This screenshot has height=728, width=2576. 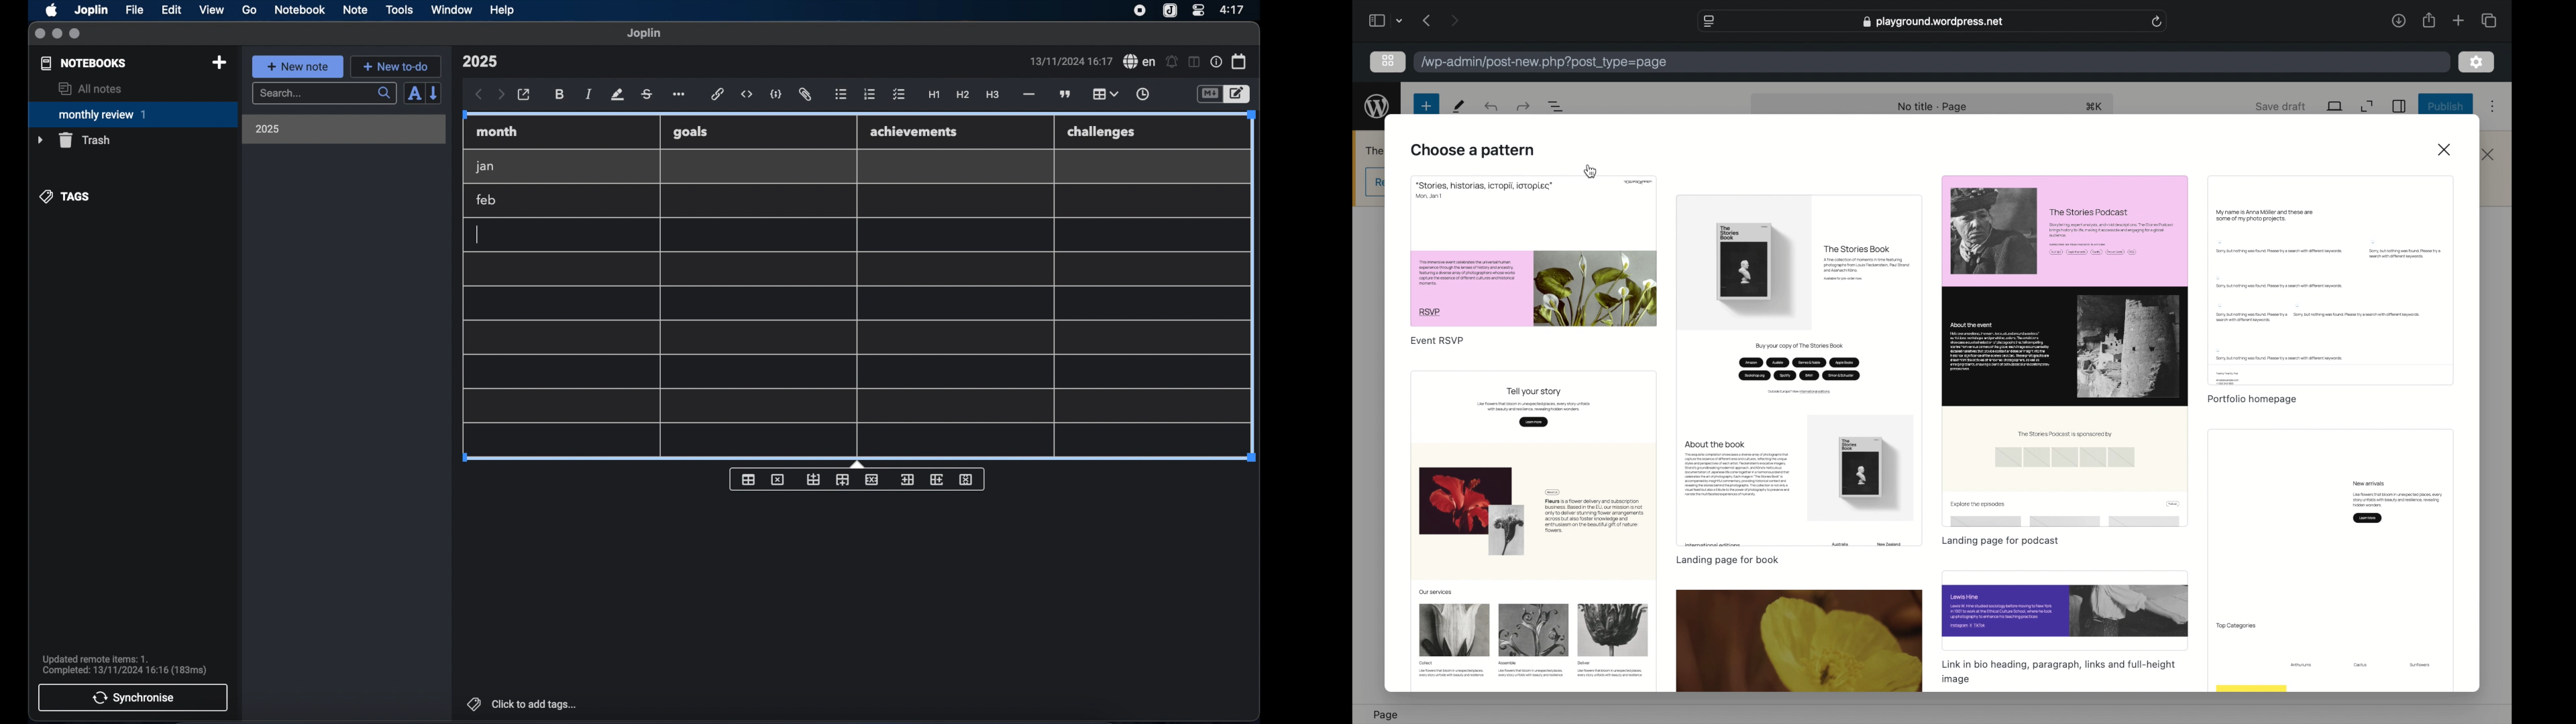 What do you see at coordinates (2065, 351) in the screenshot?
I see `preview` at bounding box center [2065, 351].